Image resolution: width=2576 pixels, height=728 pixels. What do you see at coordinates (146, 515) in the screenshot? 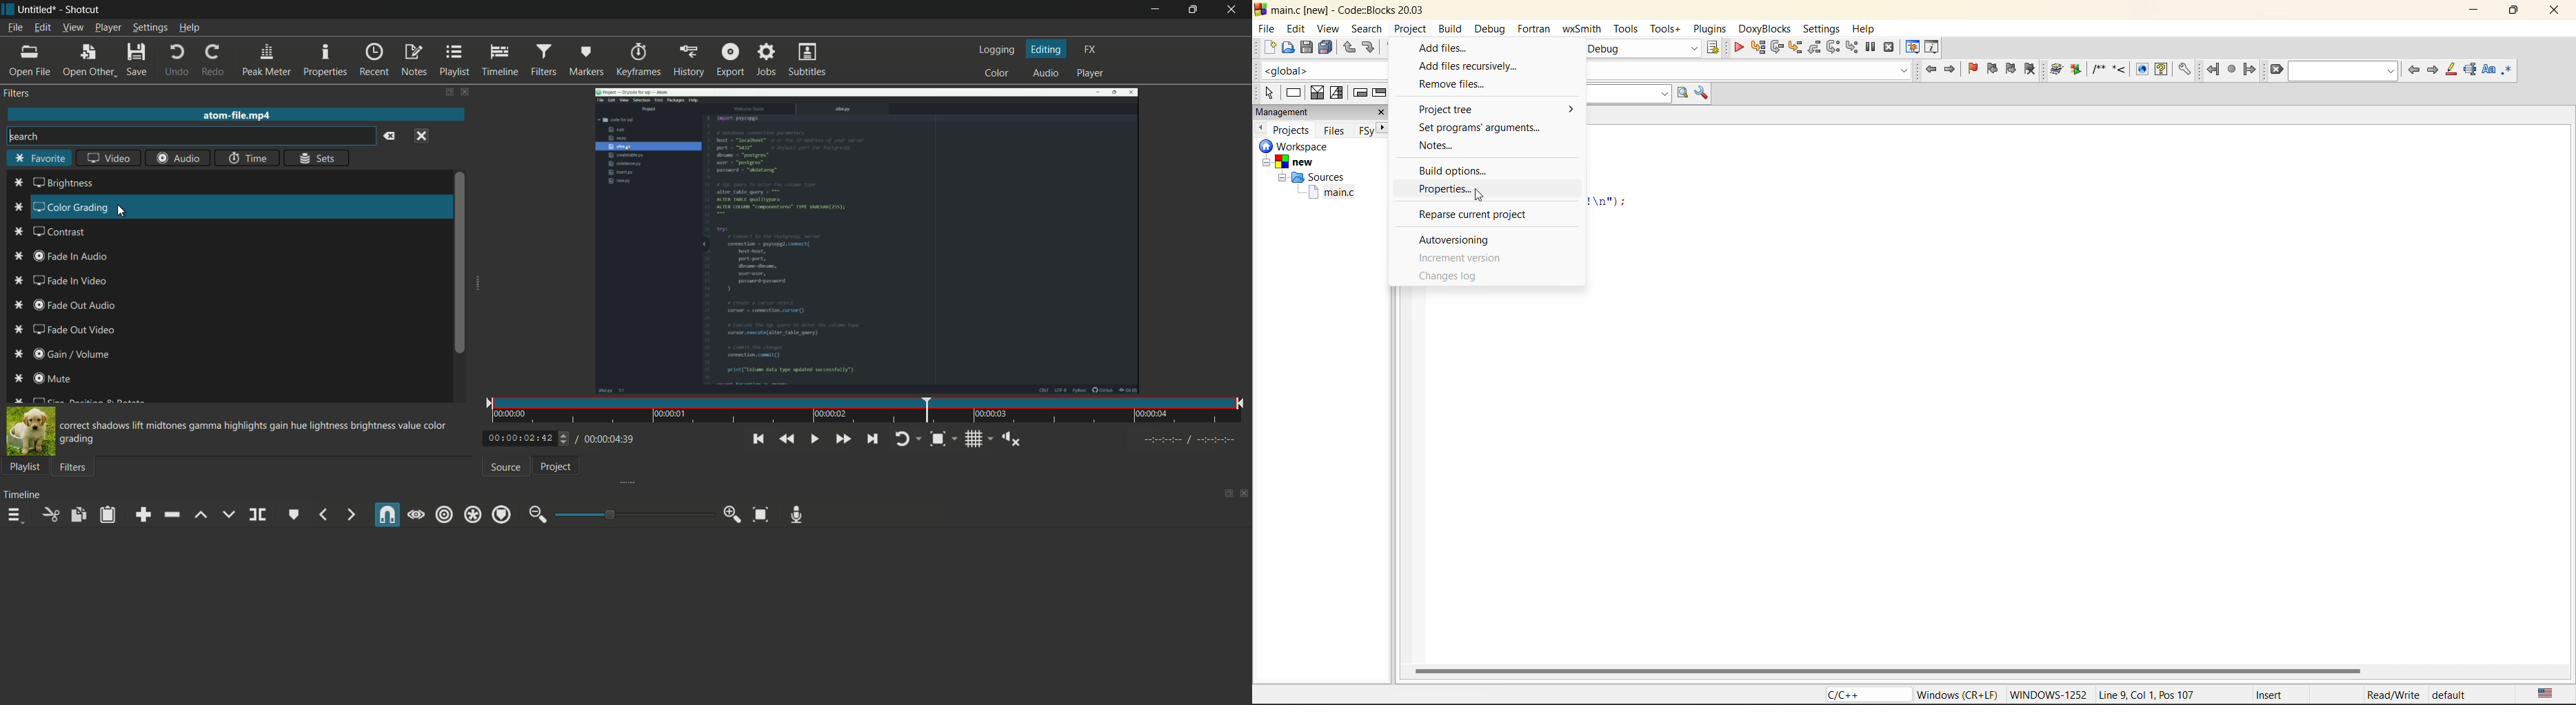
I see `append` at bounding box center [146, 515].